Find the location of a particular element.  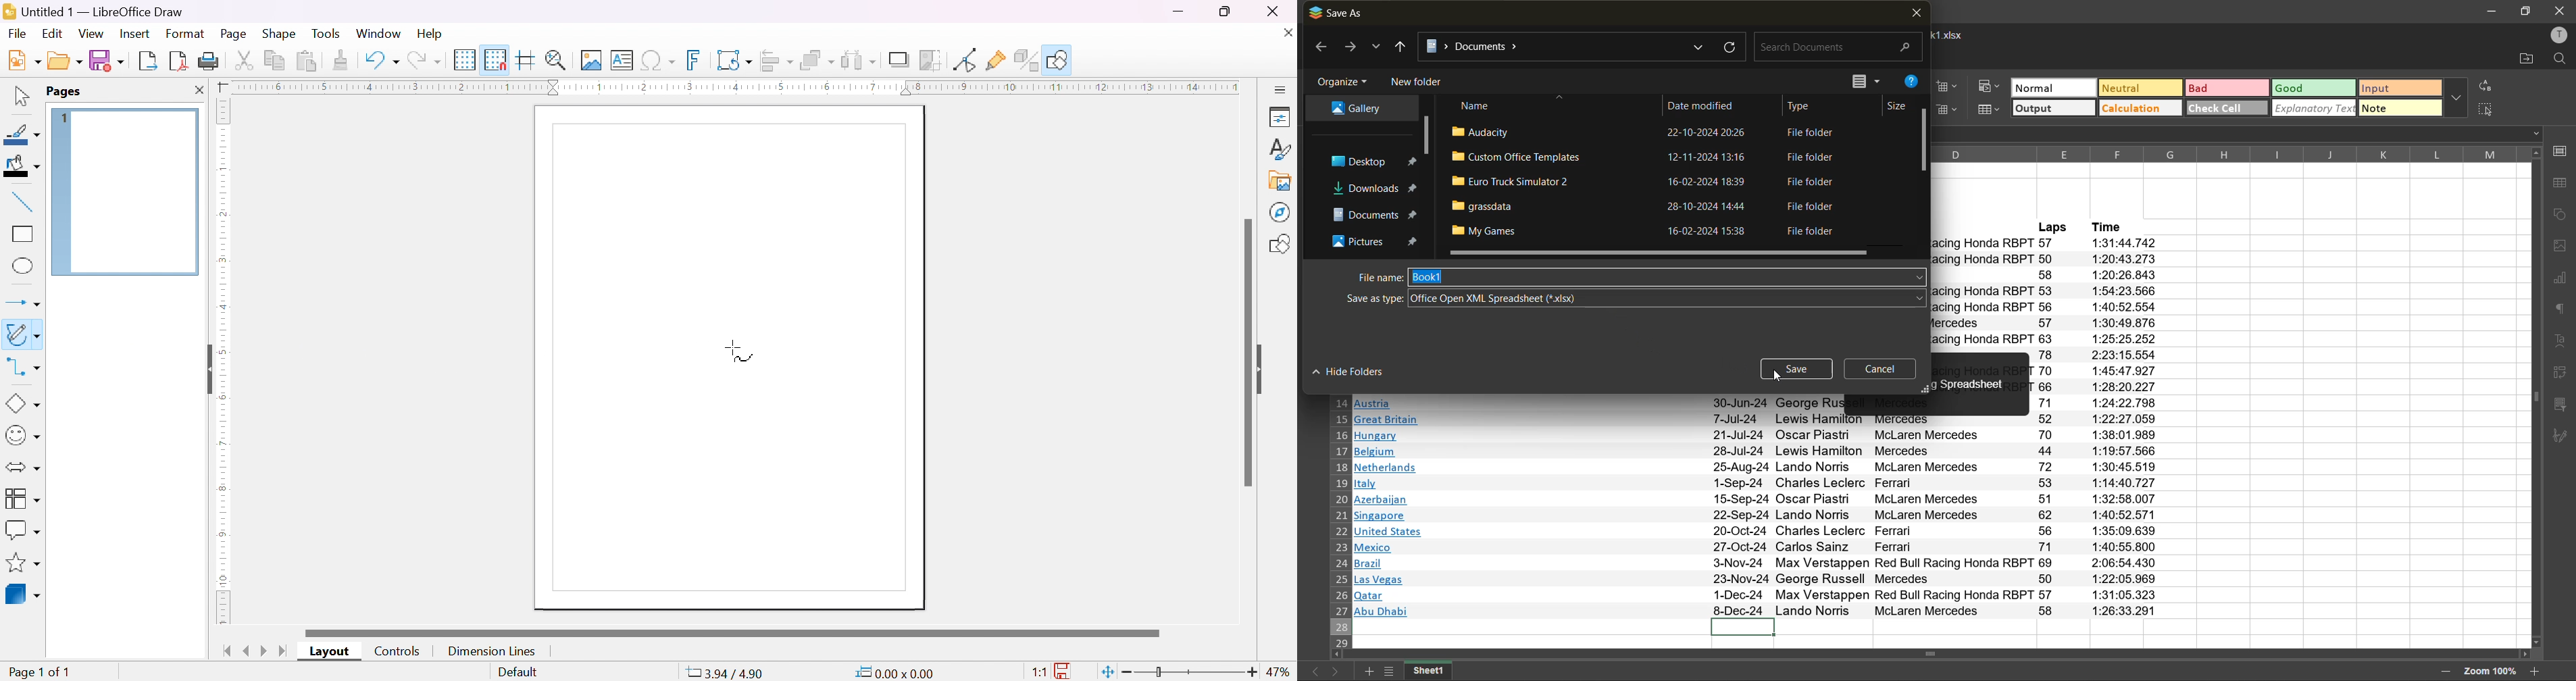

ruler is located at coordinates (220, 495).